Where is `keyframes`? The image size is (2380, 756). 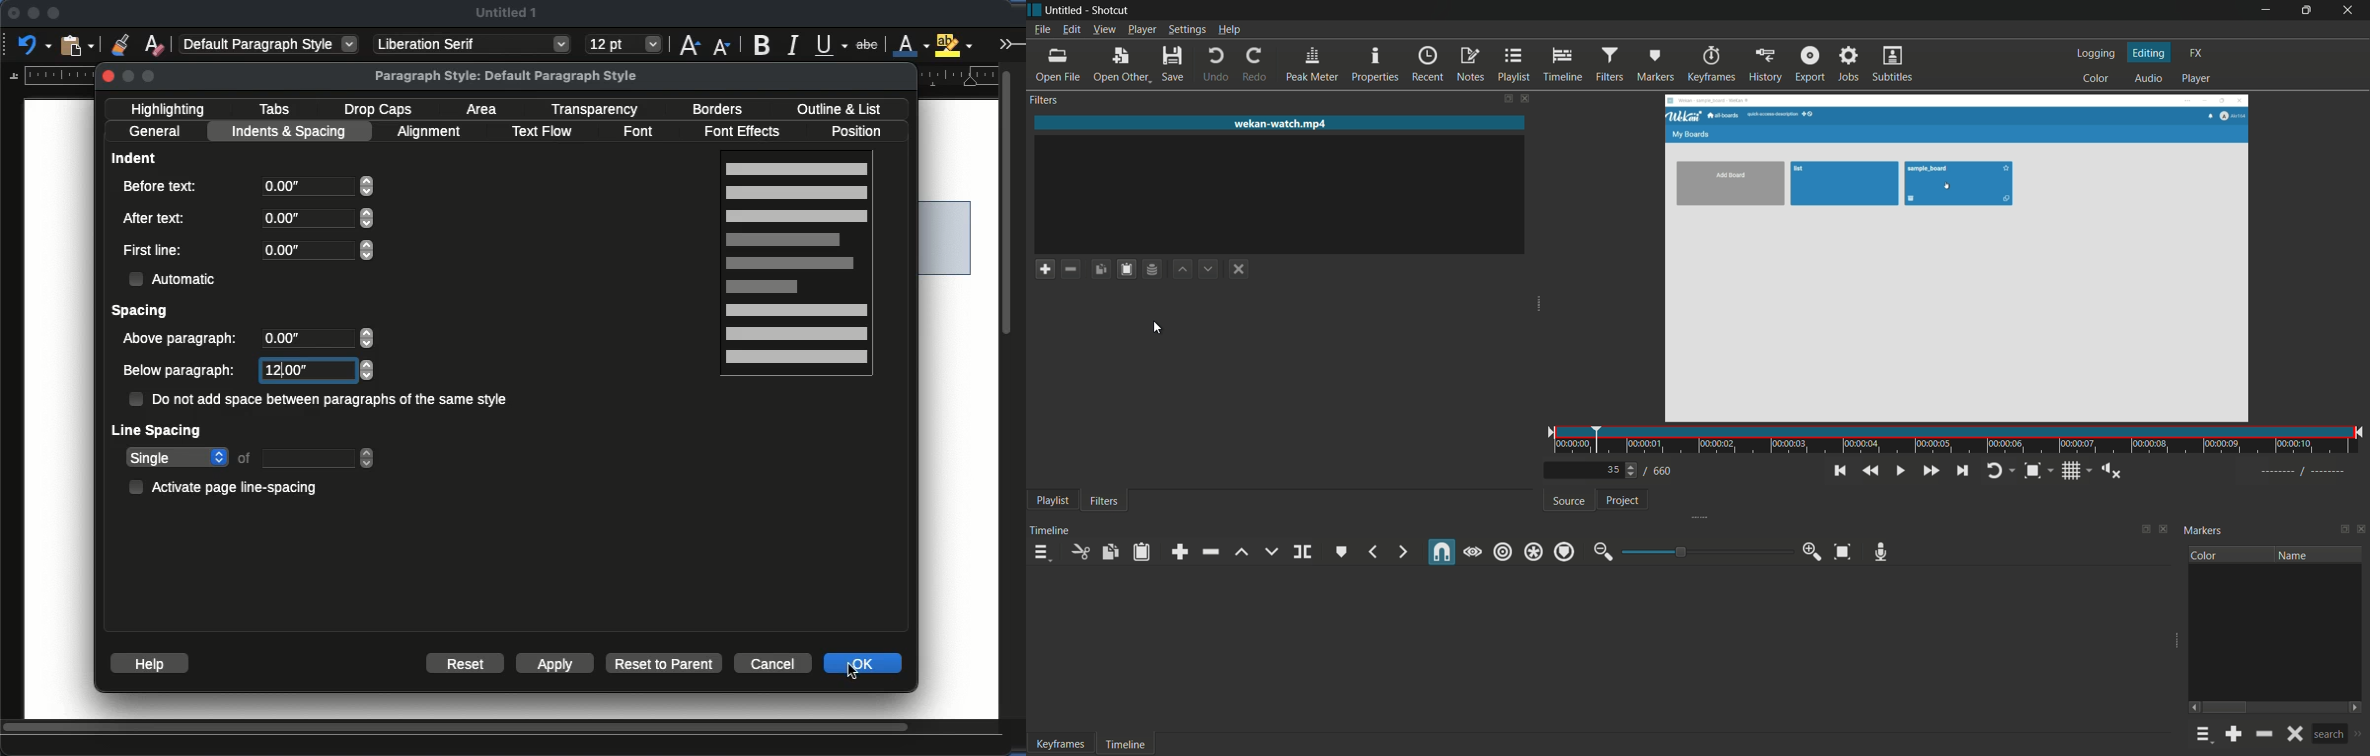 keyframes is located at coordinates (1061, 743).